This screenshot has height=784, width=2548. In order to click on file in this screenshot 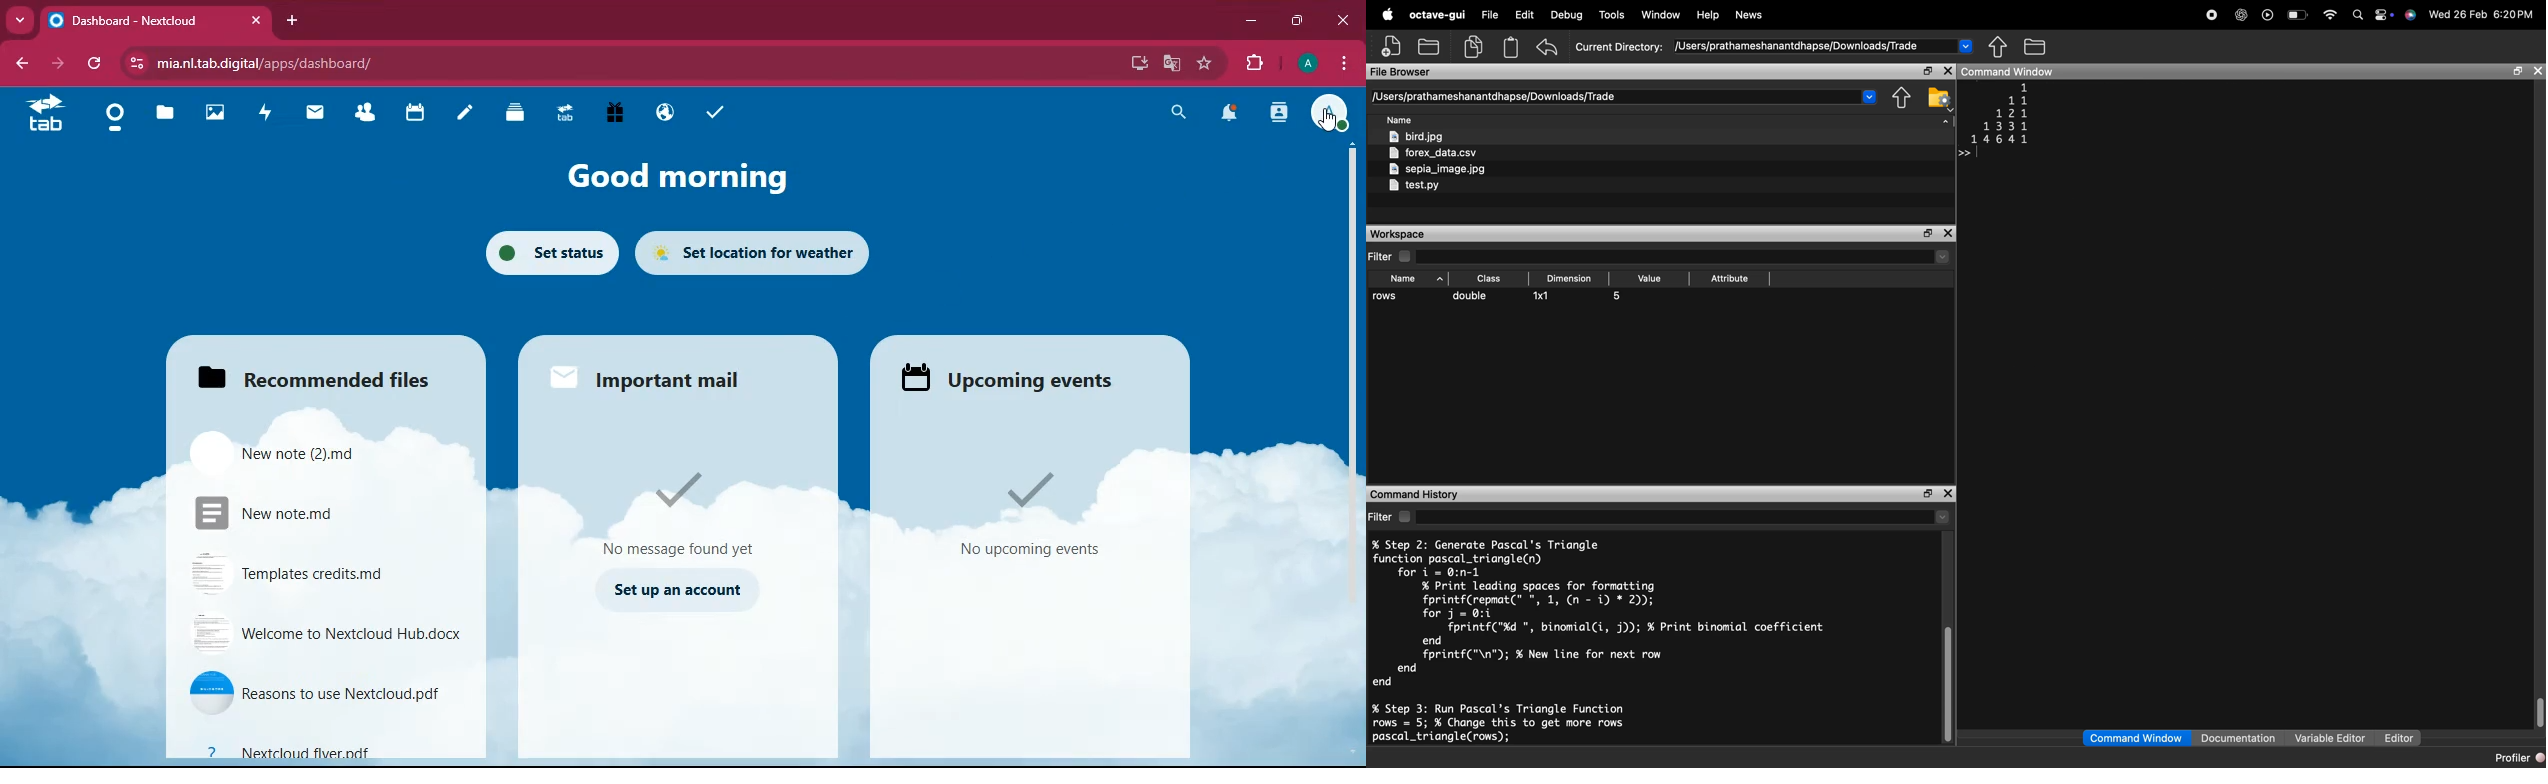, I will do `click(324, 694)`.